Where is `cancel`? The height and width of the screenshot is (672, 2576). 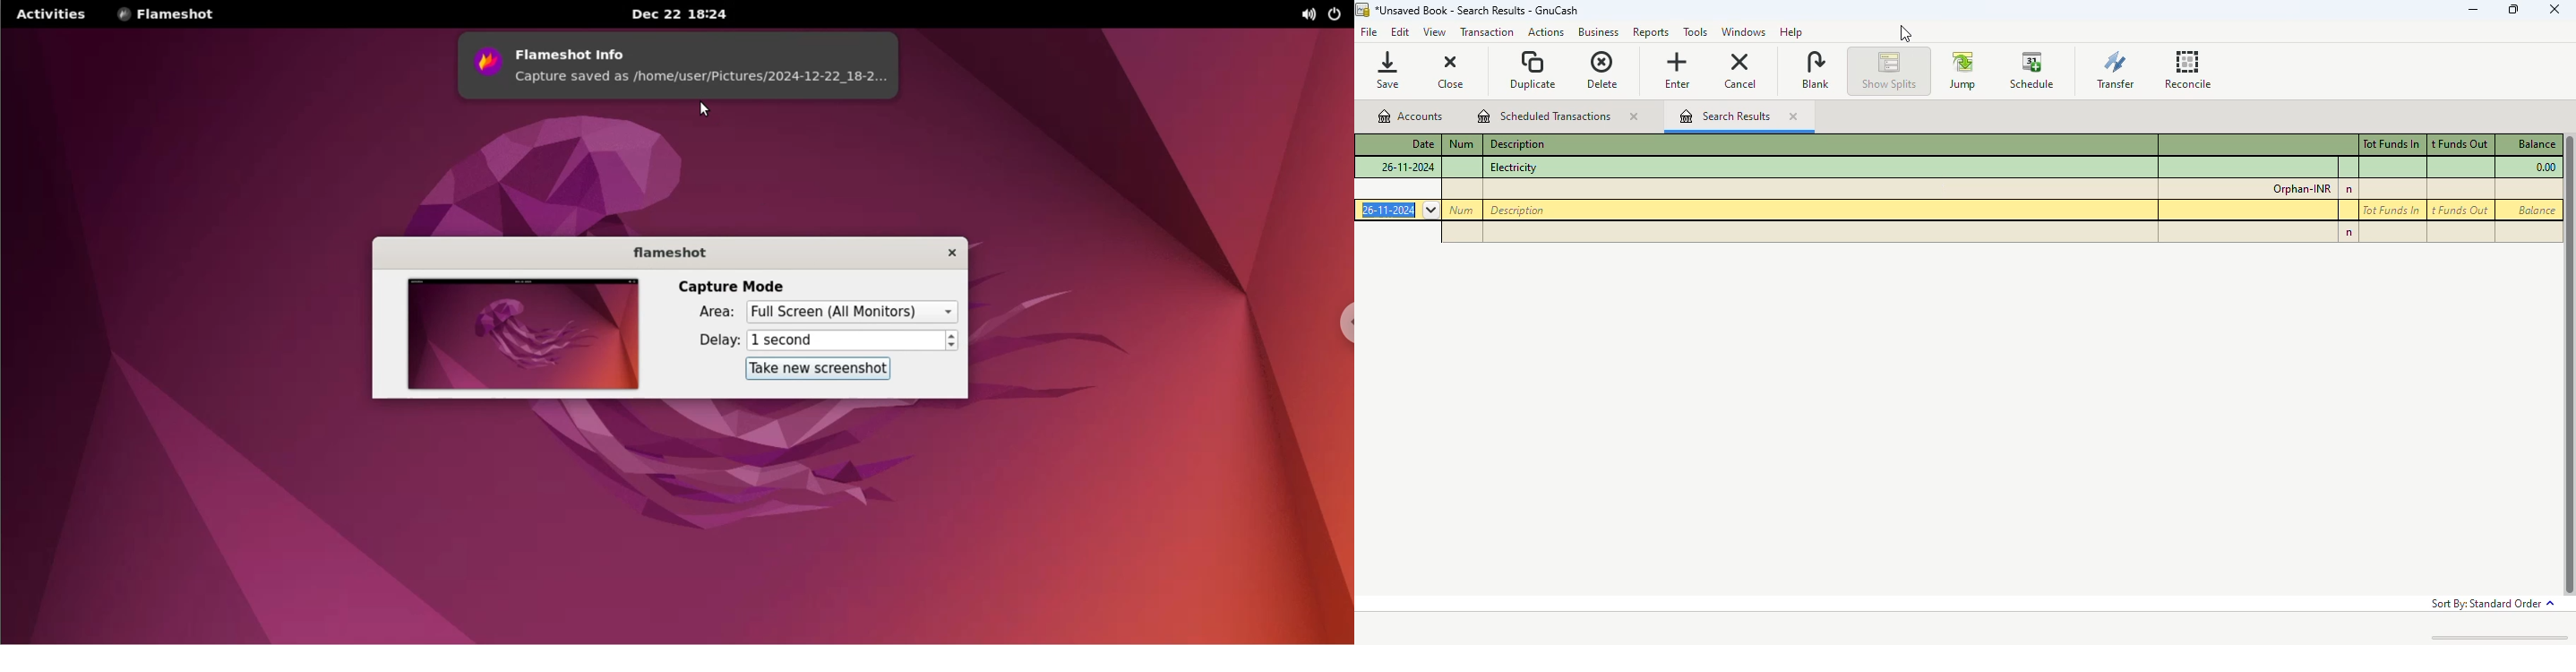 cancel is located at coordinates (1740, 69).